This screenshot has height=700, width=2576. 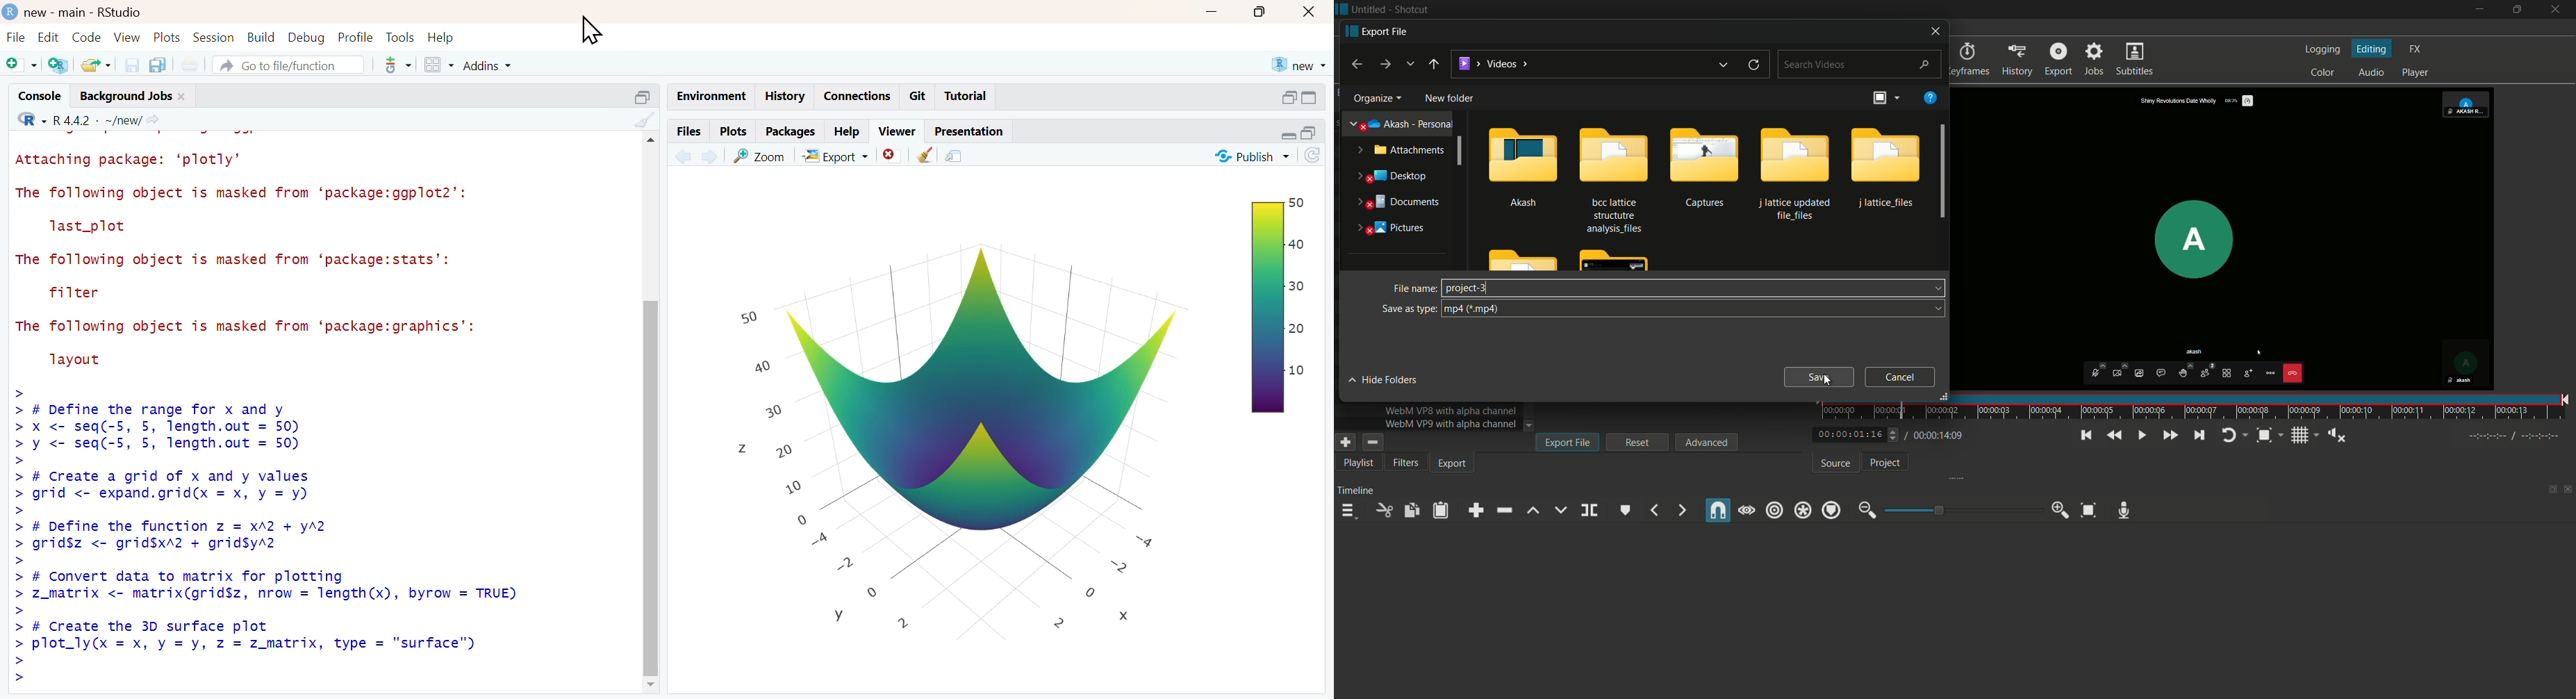 I want to click on time, so click(x=2197, y=407).